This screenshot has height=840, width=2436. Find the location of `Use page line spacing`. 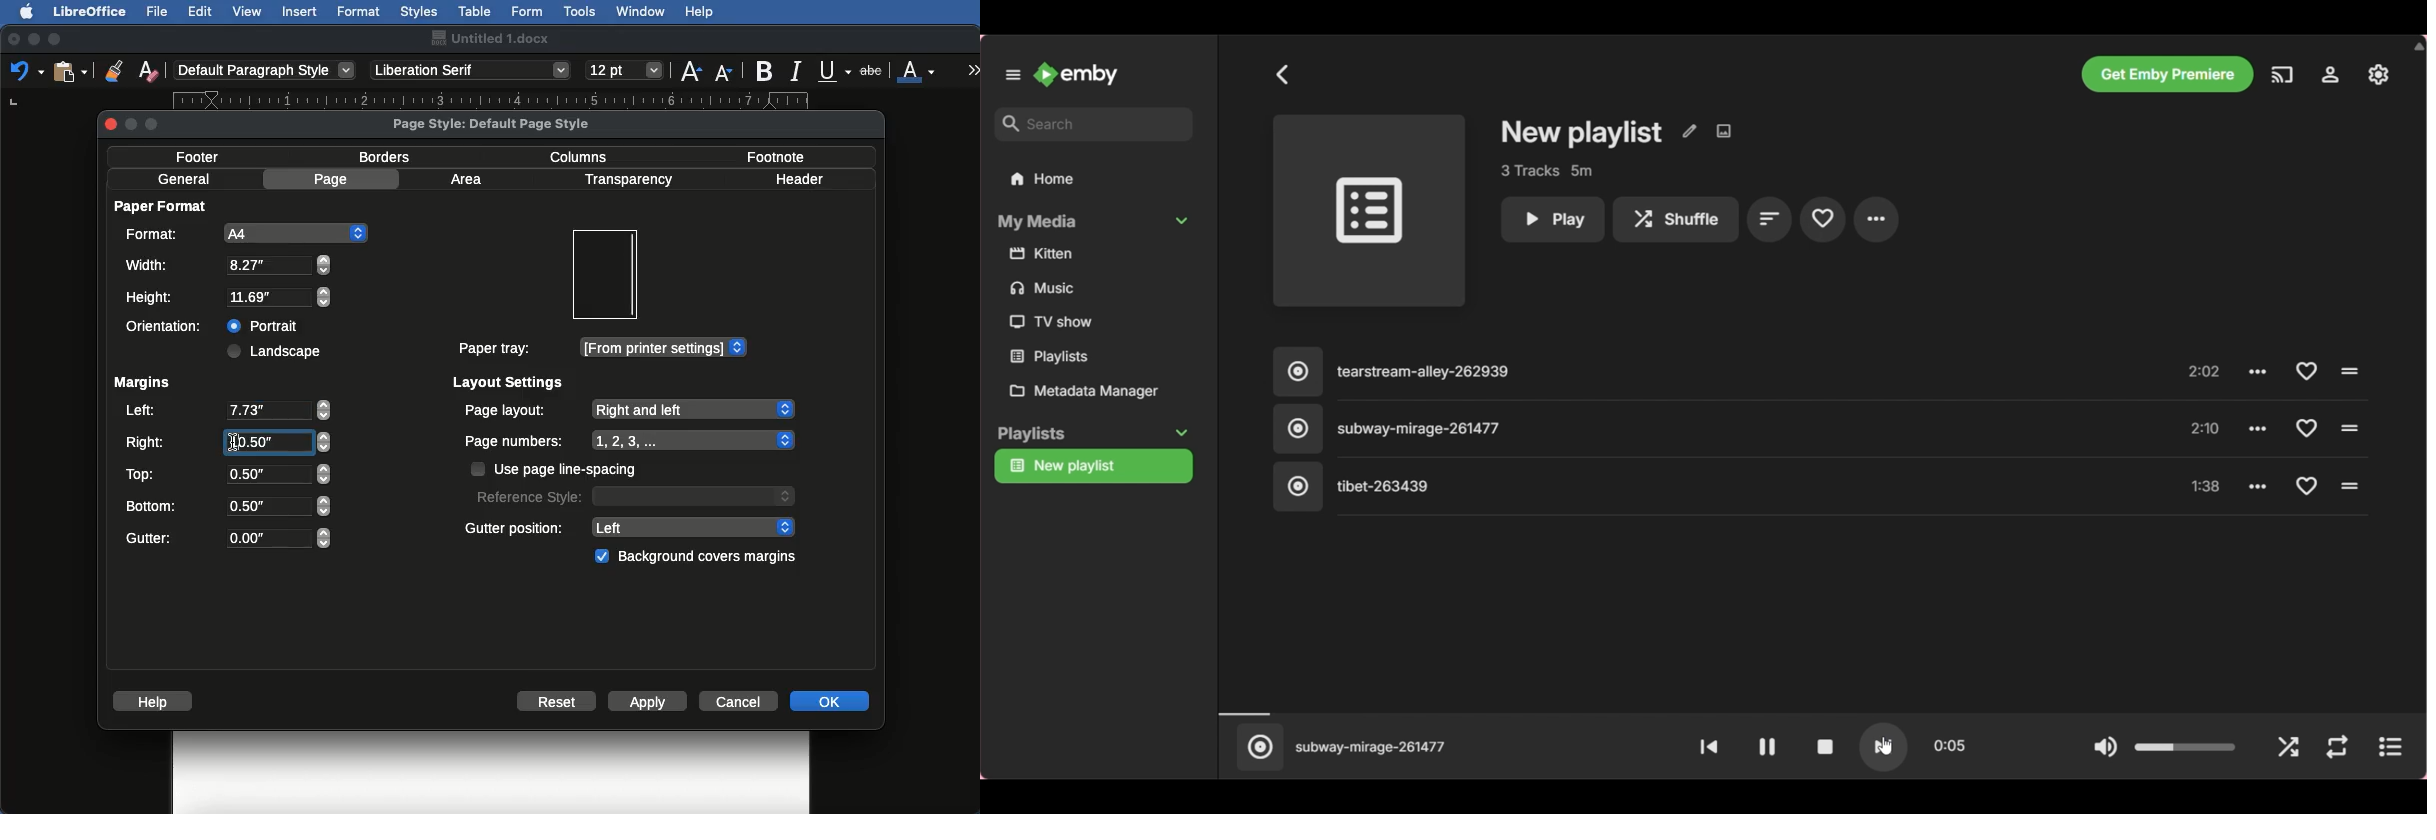

Use page line spacing is located at coordinates (556, 469).